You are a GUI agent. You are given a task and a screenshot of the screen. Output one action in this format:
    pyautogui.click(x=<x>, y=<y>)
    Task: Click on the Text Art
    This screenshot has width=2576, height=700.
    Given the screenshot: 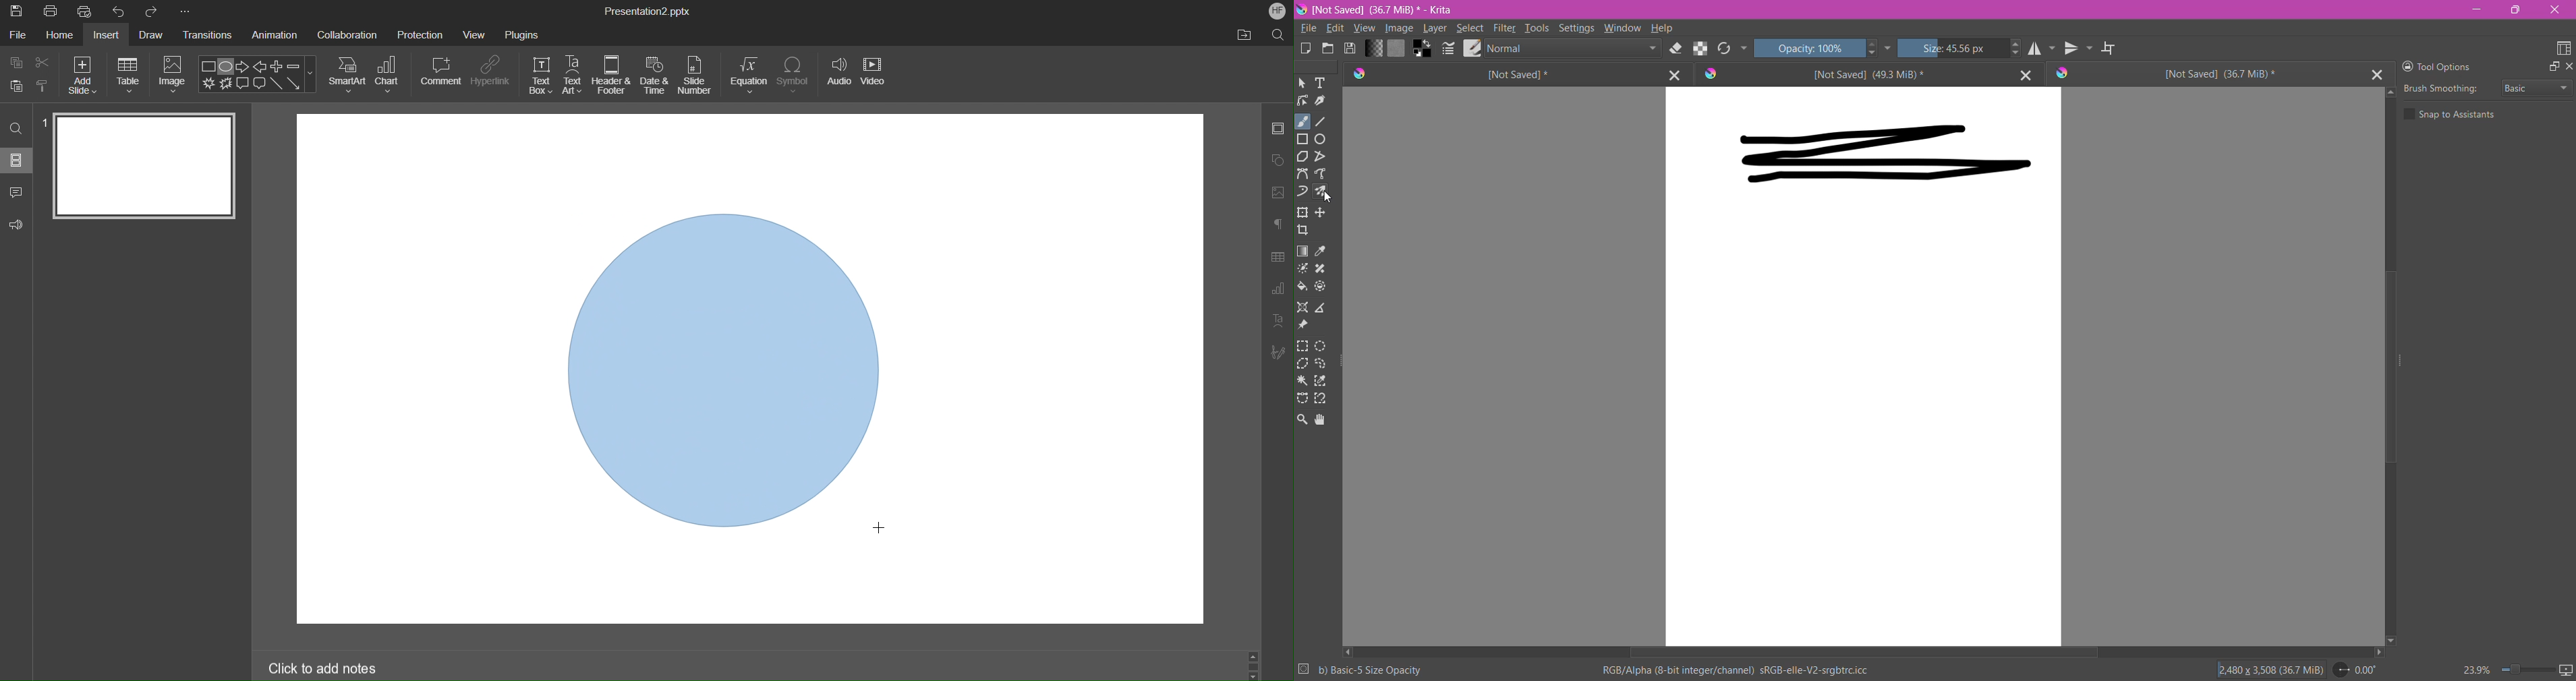 What is the action you would take?
    pyautogui.click(x=573, y=76)
    